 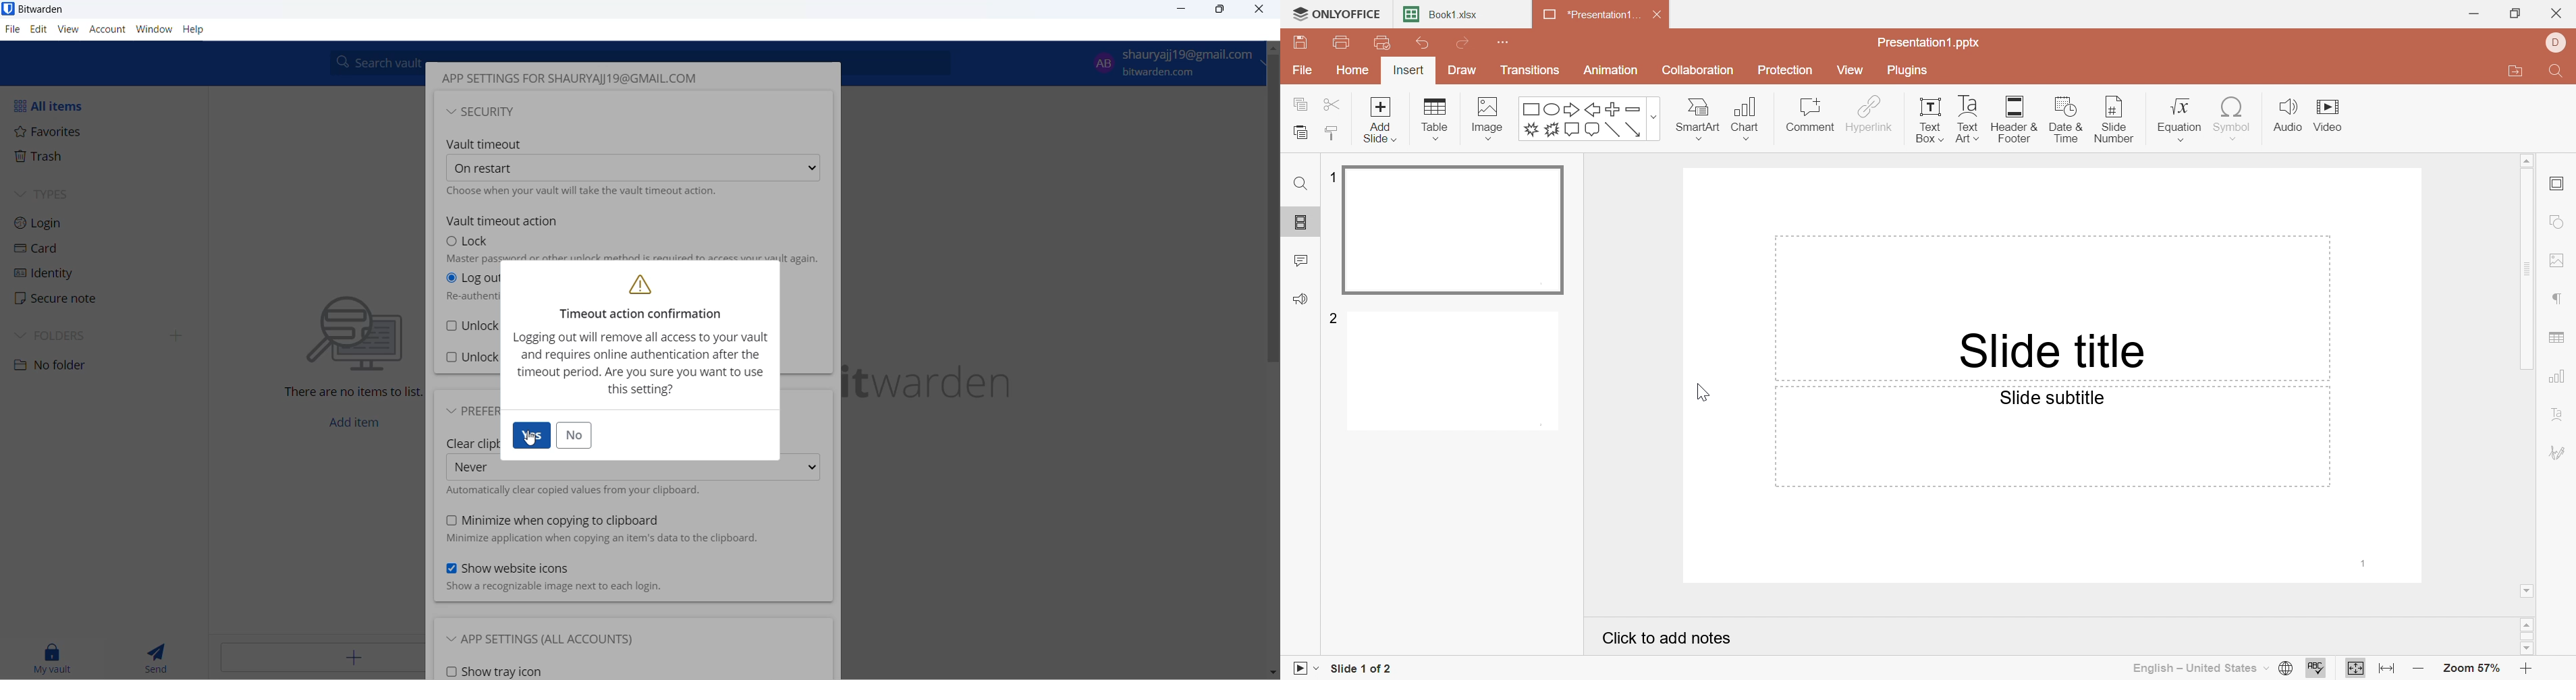 I want to click on TYPES, so click(x=51, y=194).